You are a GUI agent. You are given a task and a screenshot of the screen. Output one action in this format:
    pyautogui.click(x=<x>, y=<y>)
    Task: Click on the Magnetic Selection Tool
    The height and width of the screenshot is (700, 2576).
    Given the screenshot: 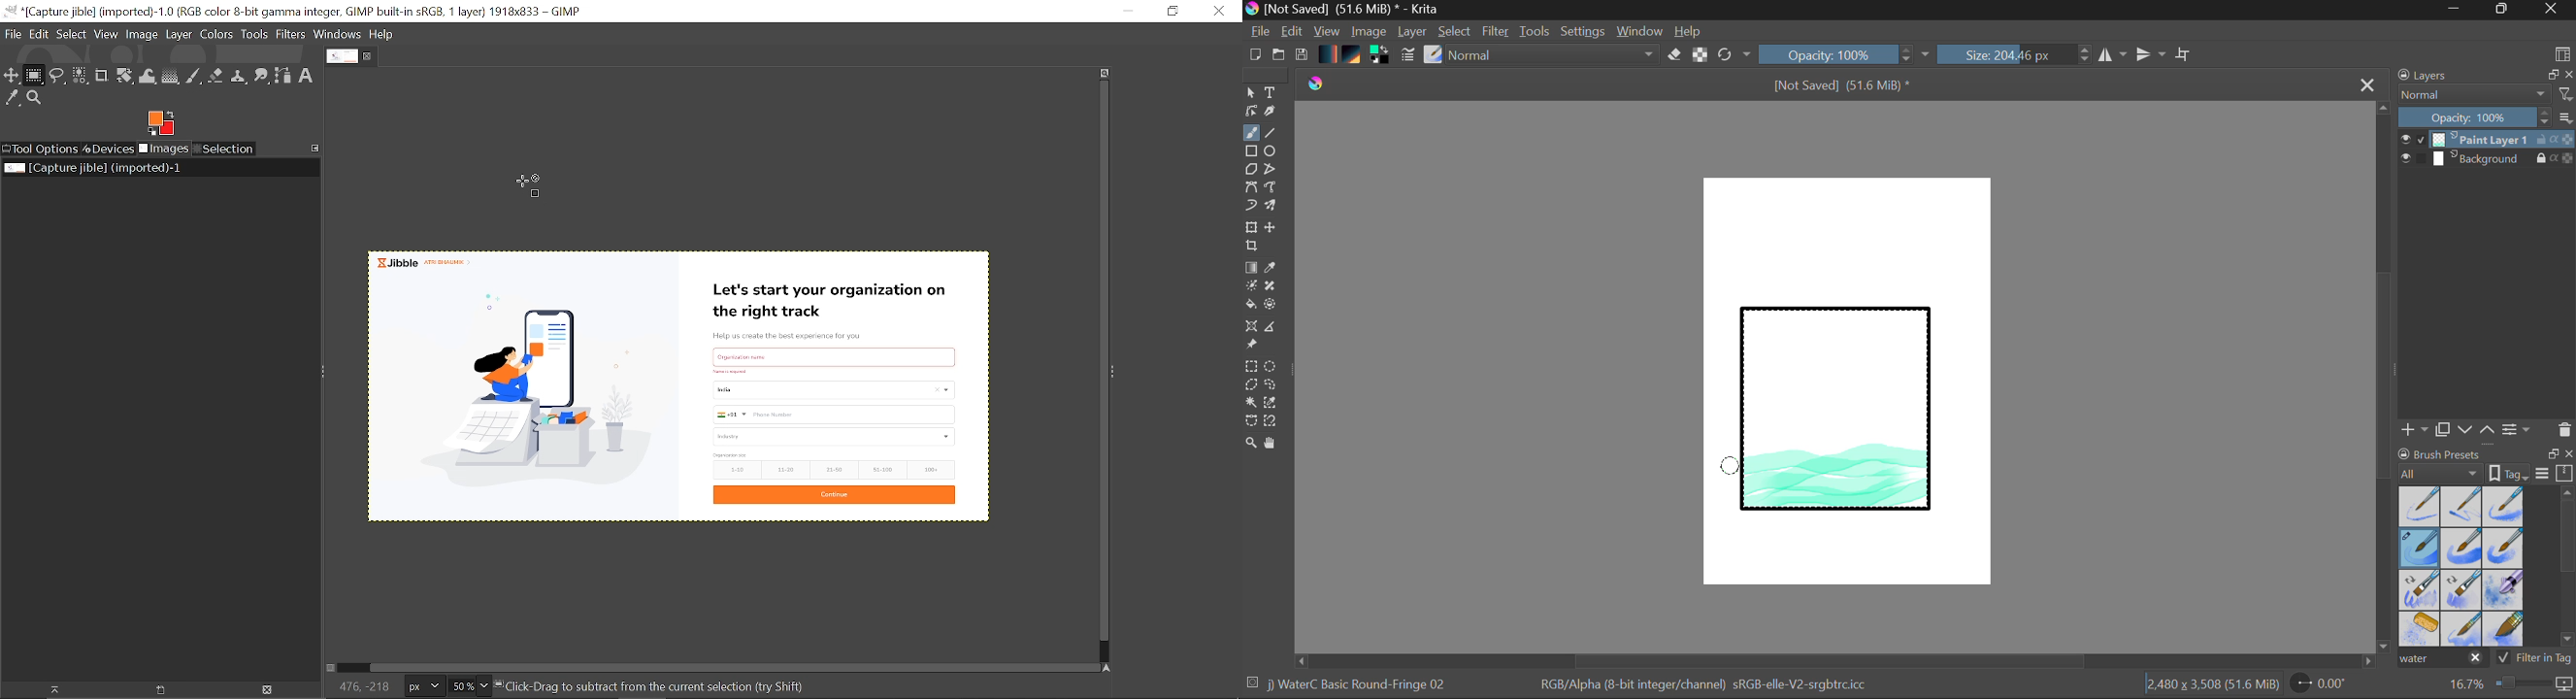 What is the action you would take?
    pyautogui.click(x=1271, y=421)
    